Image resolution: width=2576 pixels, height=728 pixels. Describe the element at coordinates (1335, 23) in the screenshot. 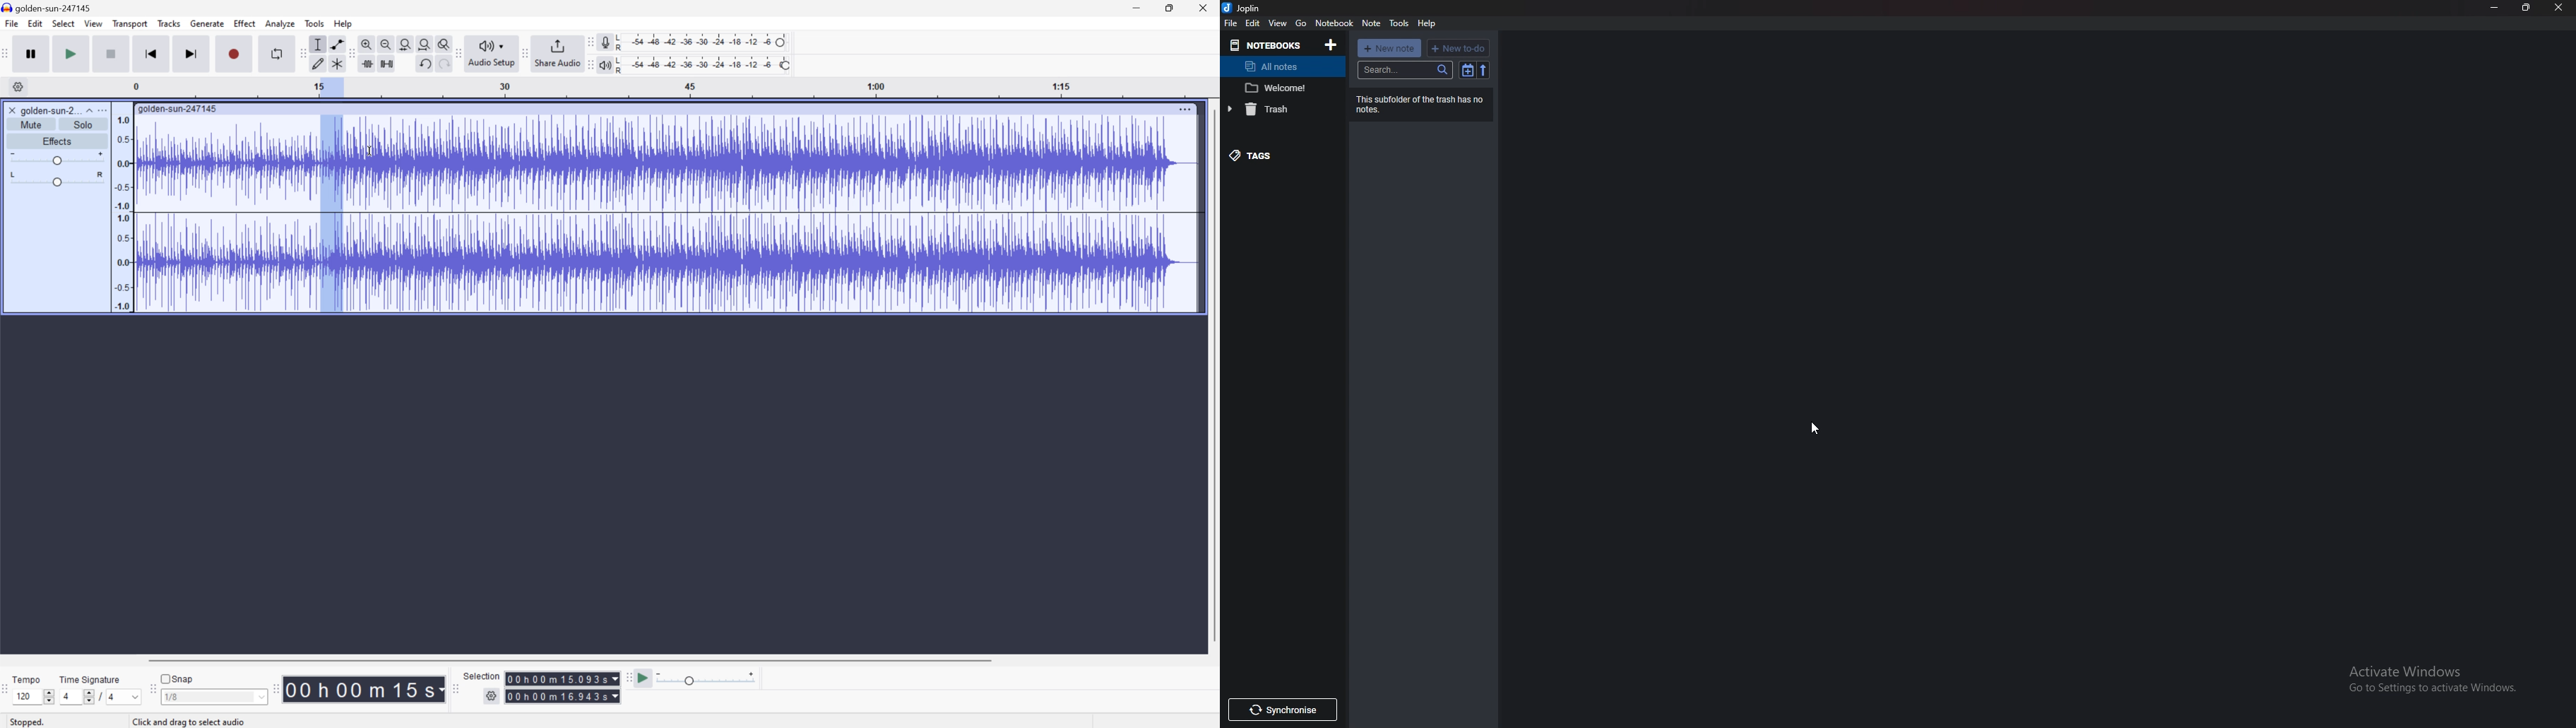

I see `notebook` at that location.